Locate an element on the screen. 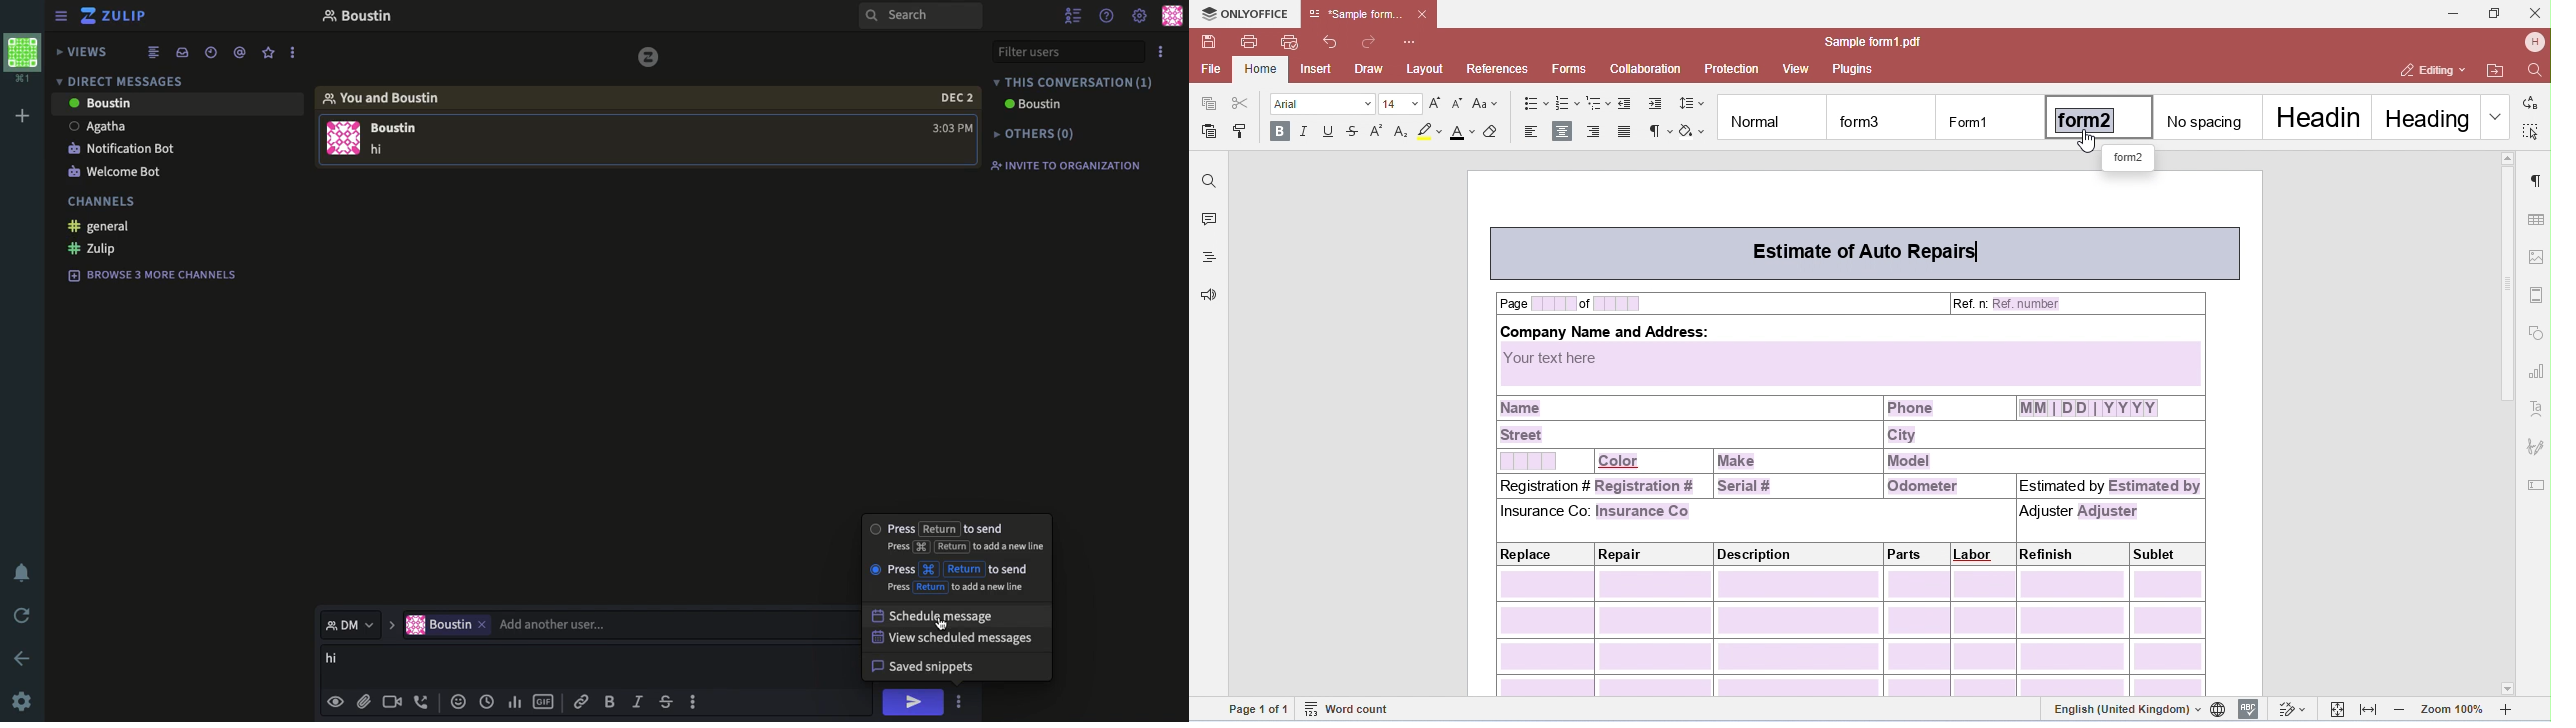 Image resolution: width=2576 pixels, height=728 pixels. schedule message is located at coordinates (938, 615).